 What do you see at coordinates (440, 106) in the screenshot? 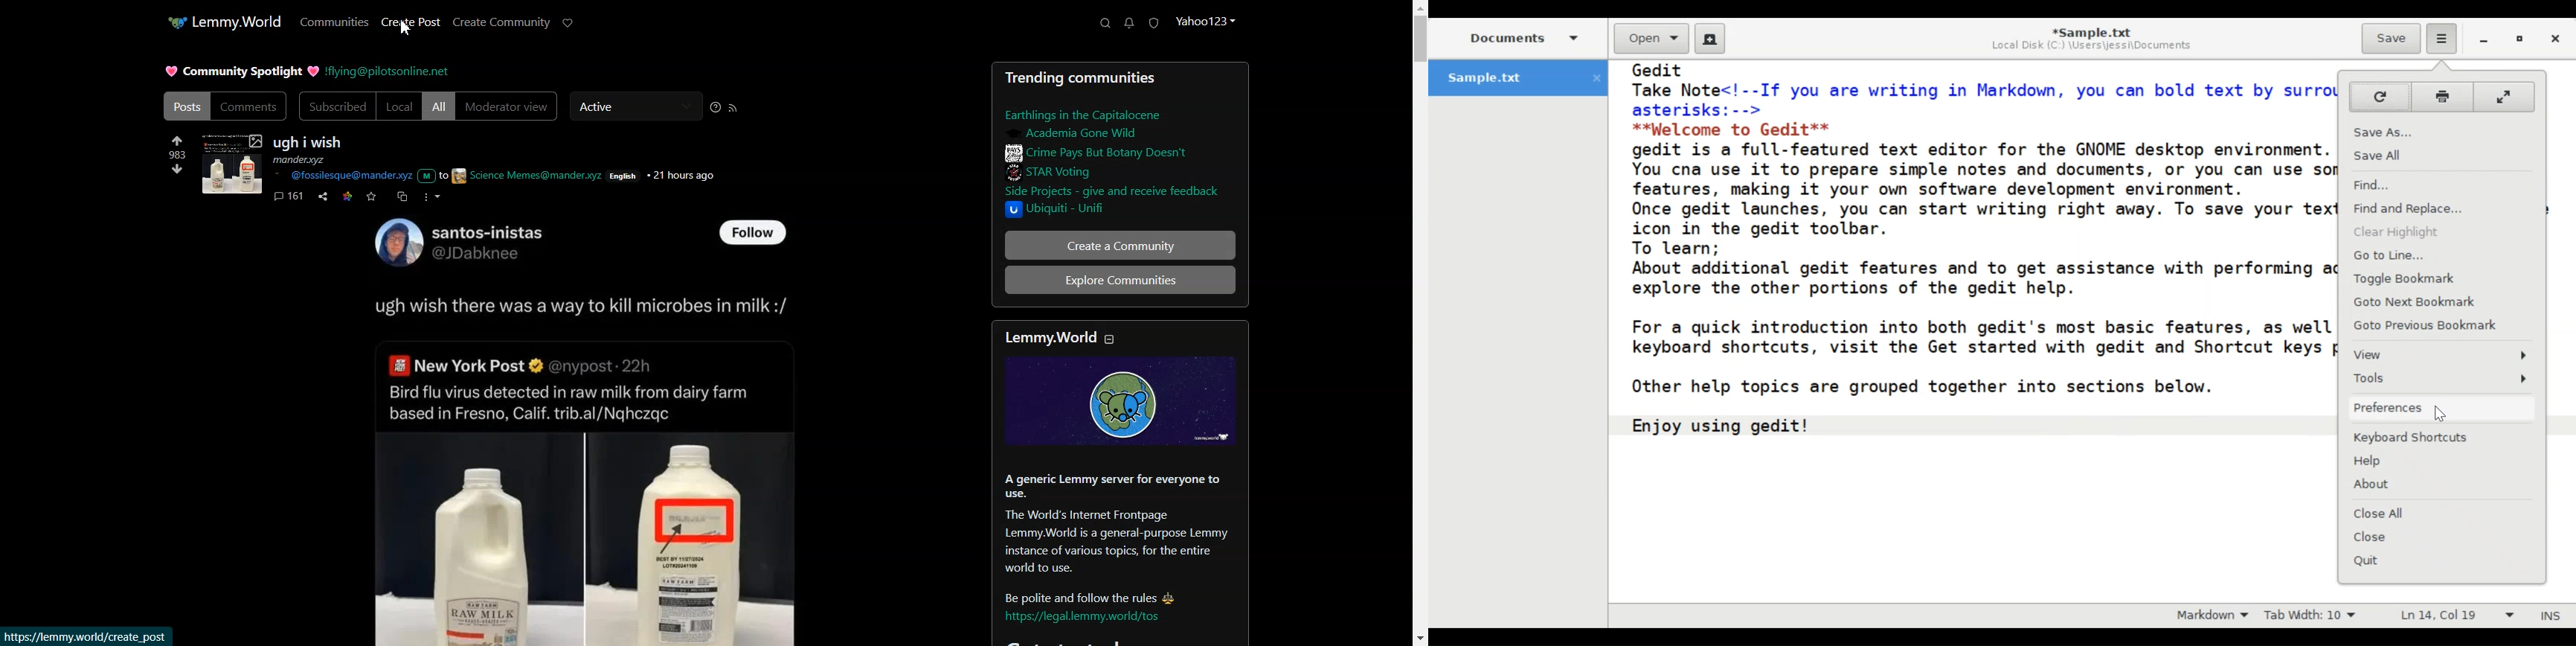
I see `All` at bounding box center [440, 106].